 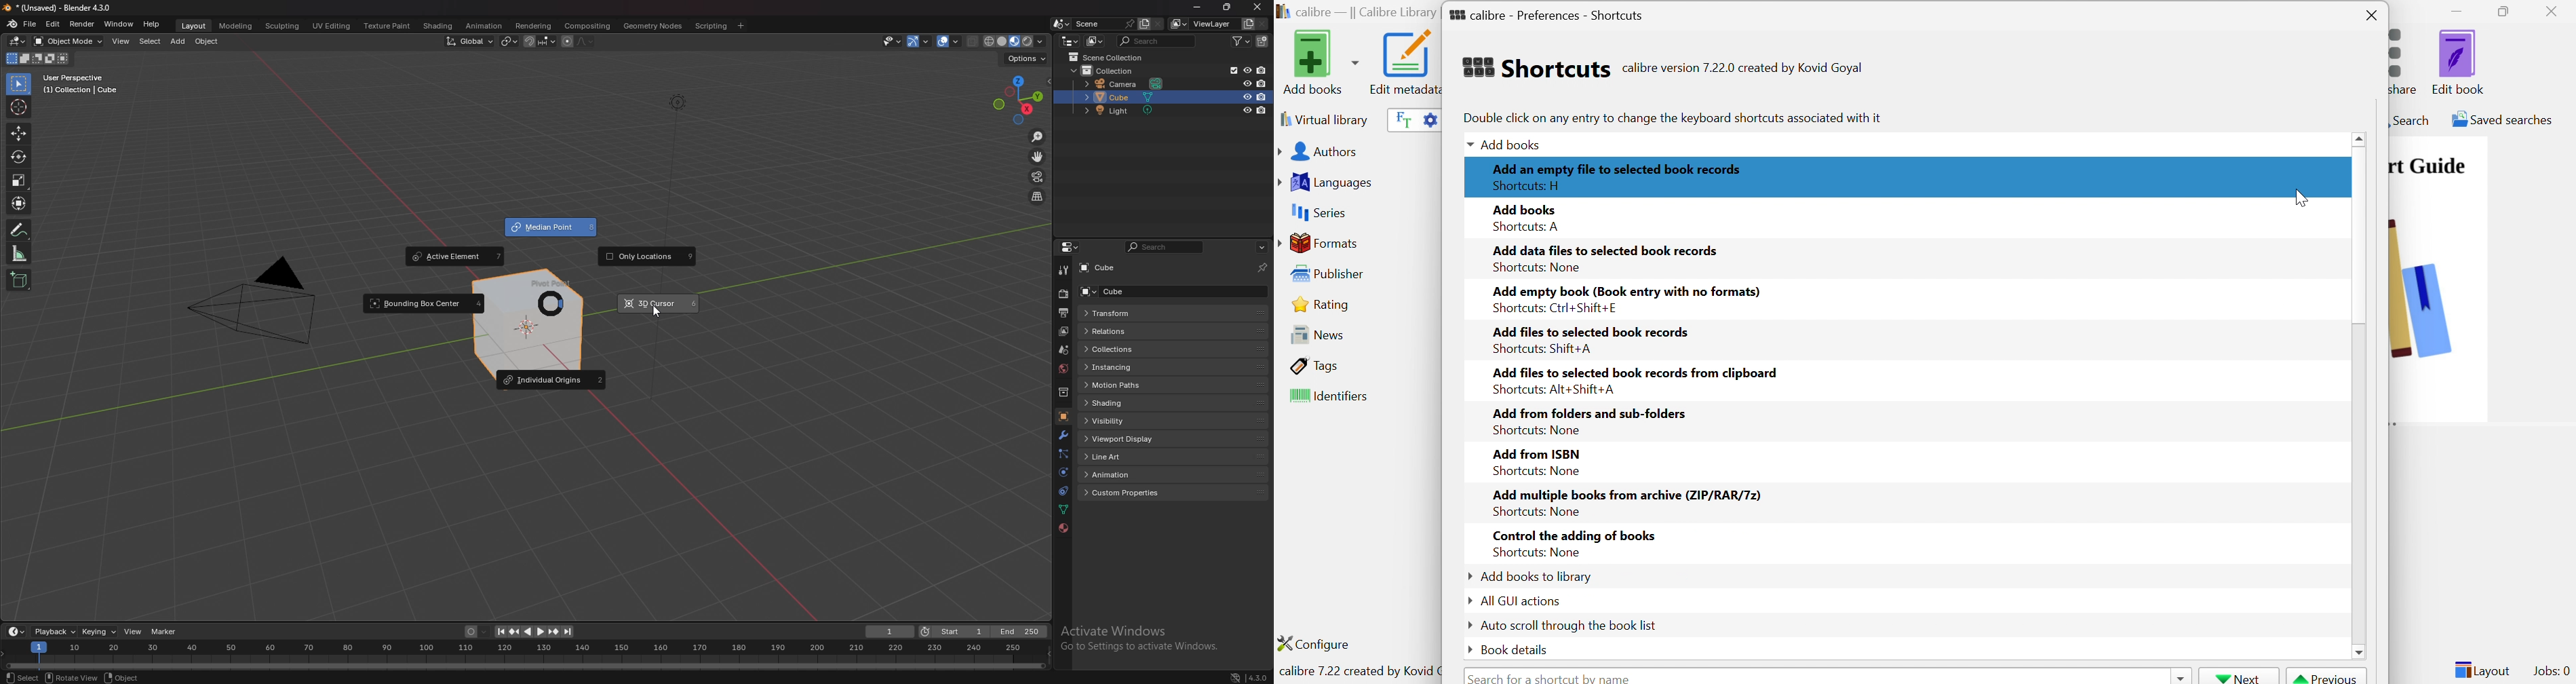 What do you see at coordinates (1535, 430) in the screenshot?
I see `Shortcuts: None` at bounding box center [1535, 430].